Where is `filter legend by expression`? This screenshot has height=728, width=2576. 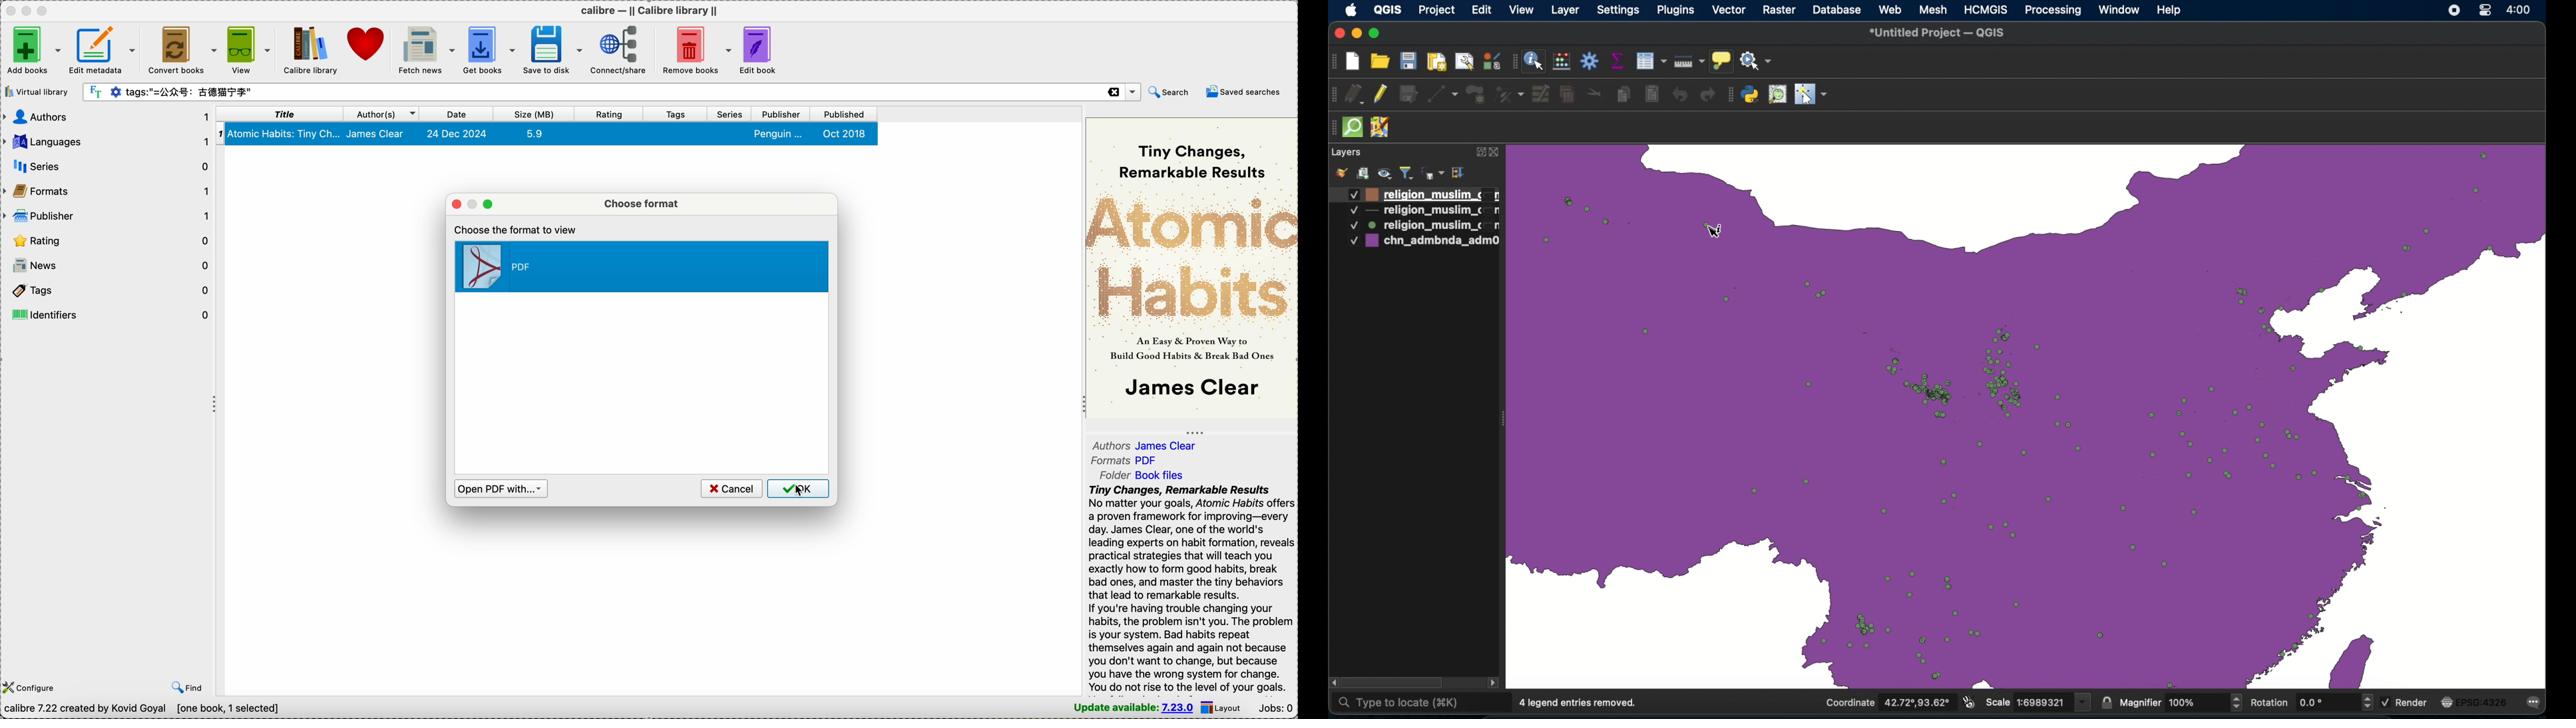 filter legend by expression is located at coordinates (1433, 172).